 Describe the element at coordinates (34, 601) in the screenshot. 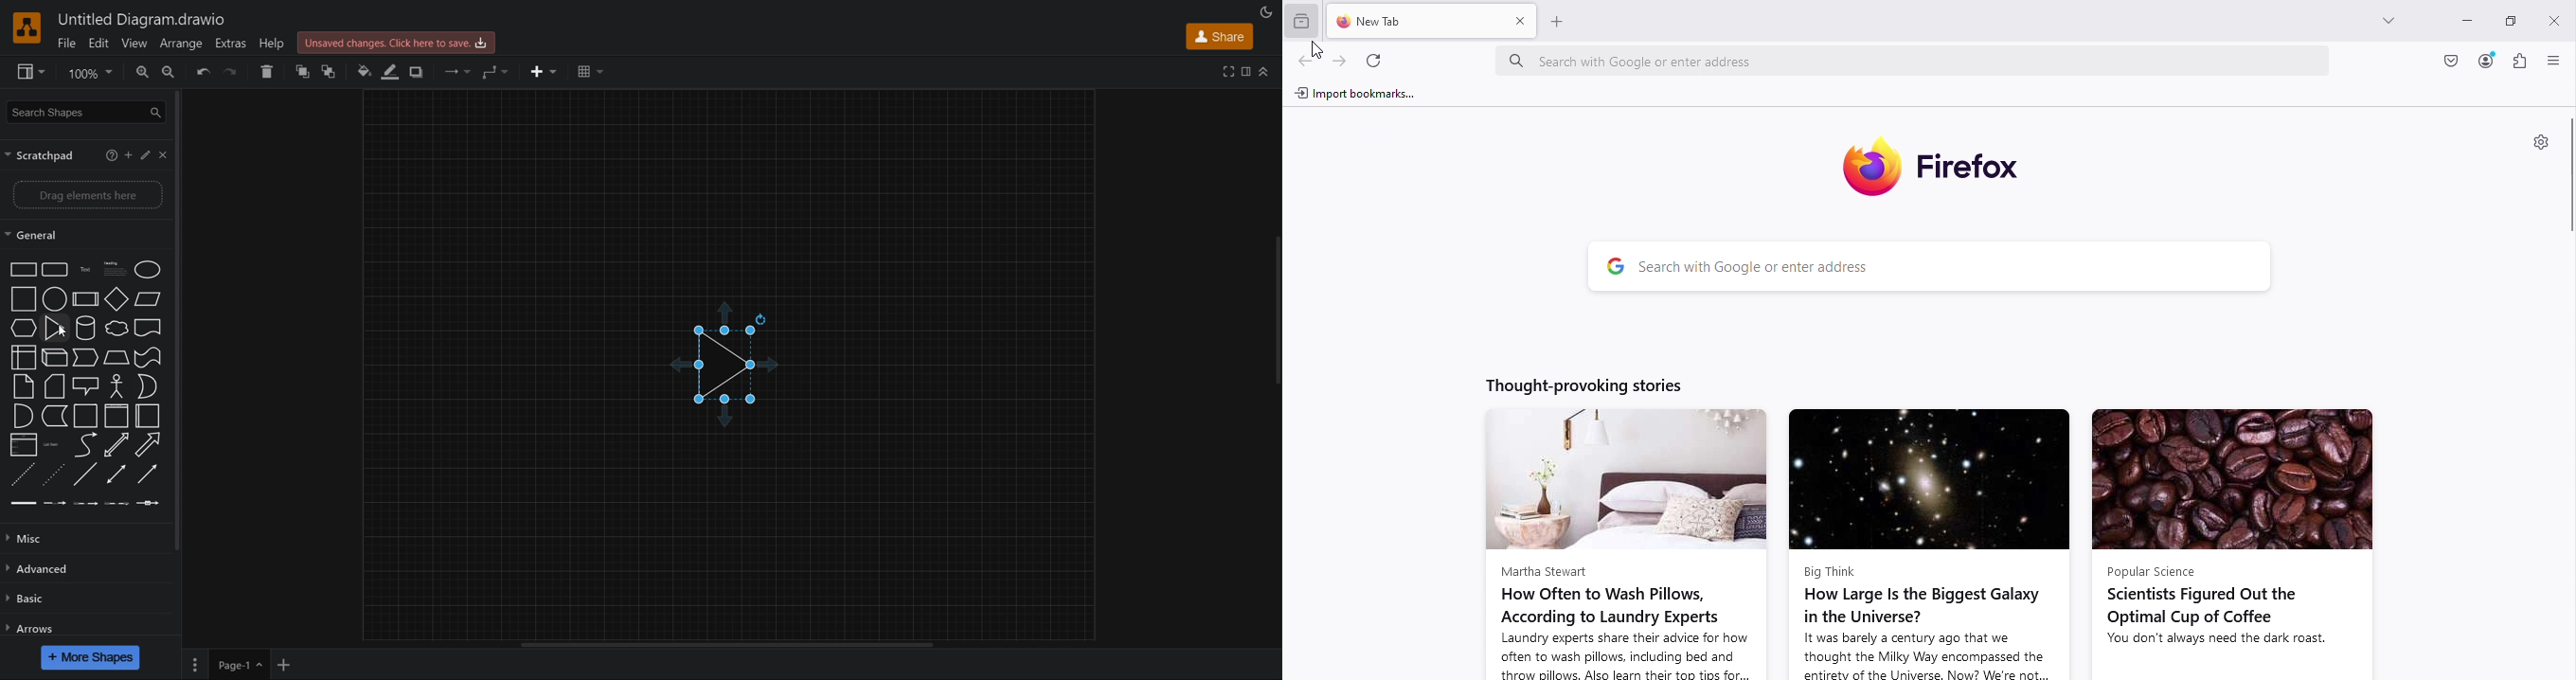

I see `Basic` at that location.